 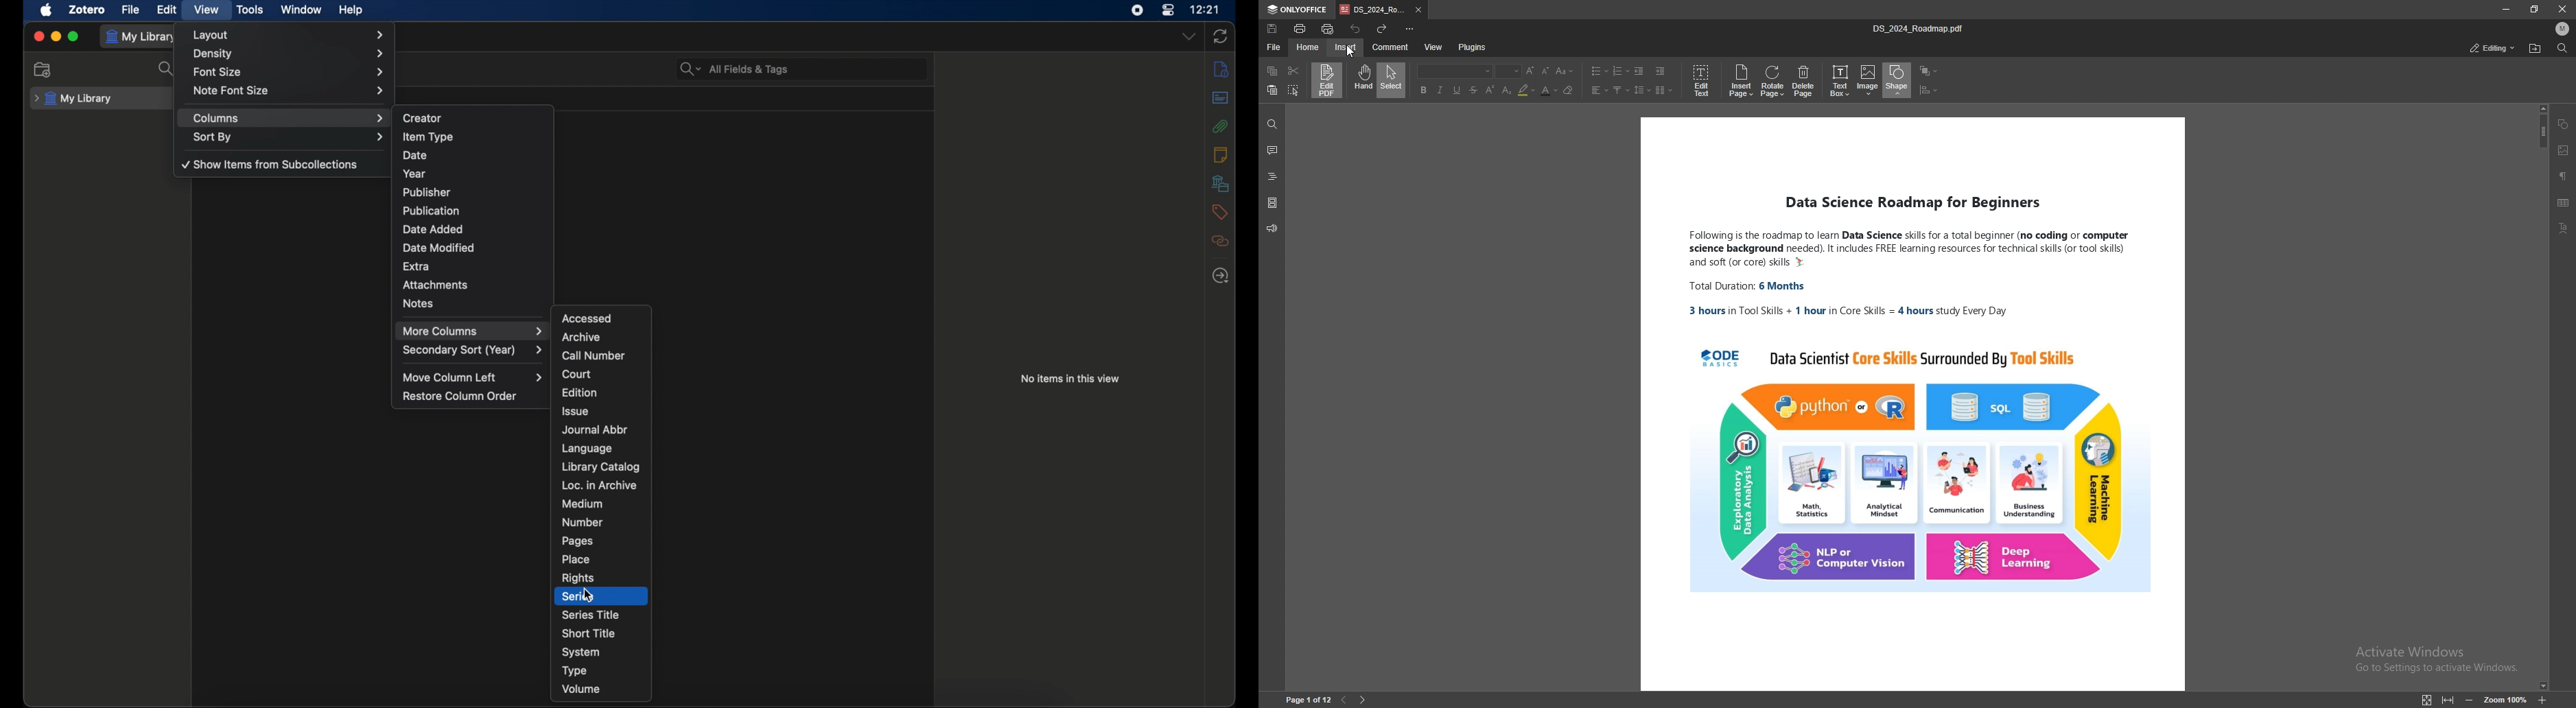 What do you see at coordinates (1329, 29) in the screenshot?
I see `quick print` at bounding box center [1329, 29].